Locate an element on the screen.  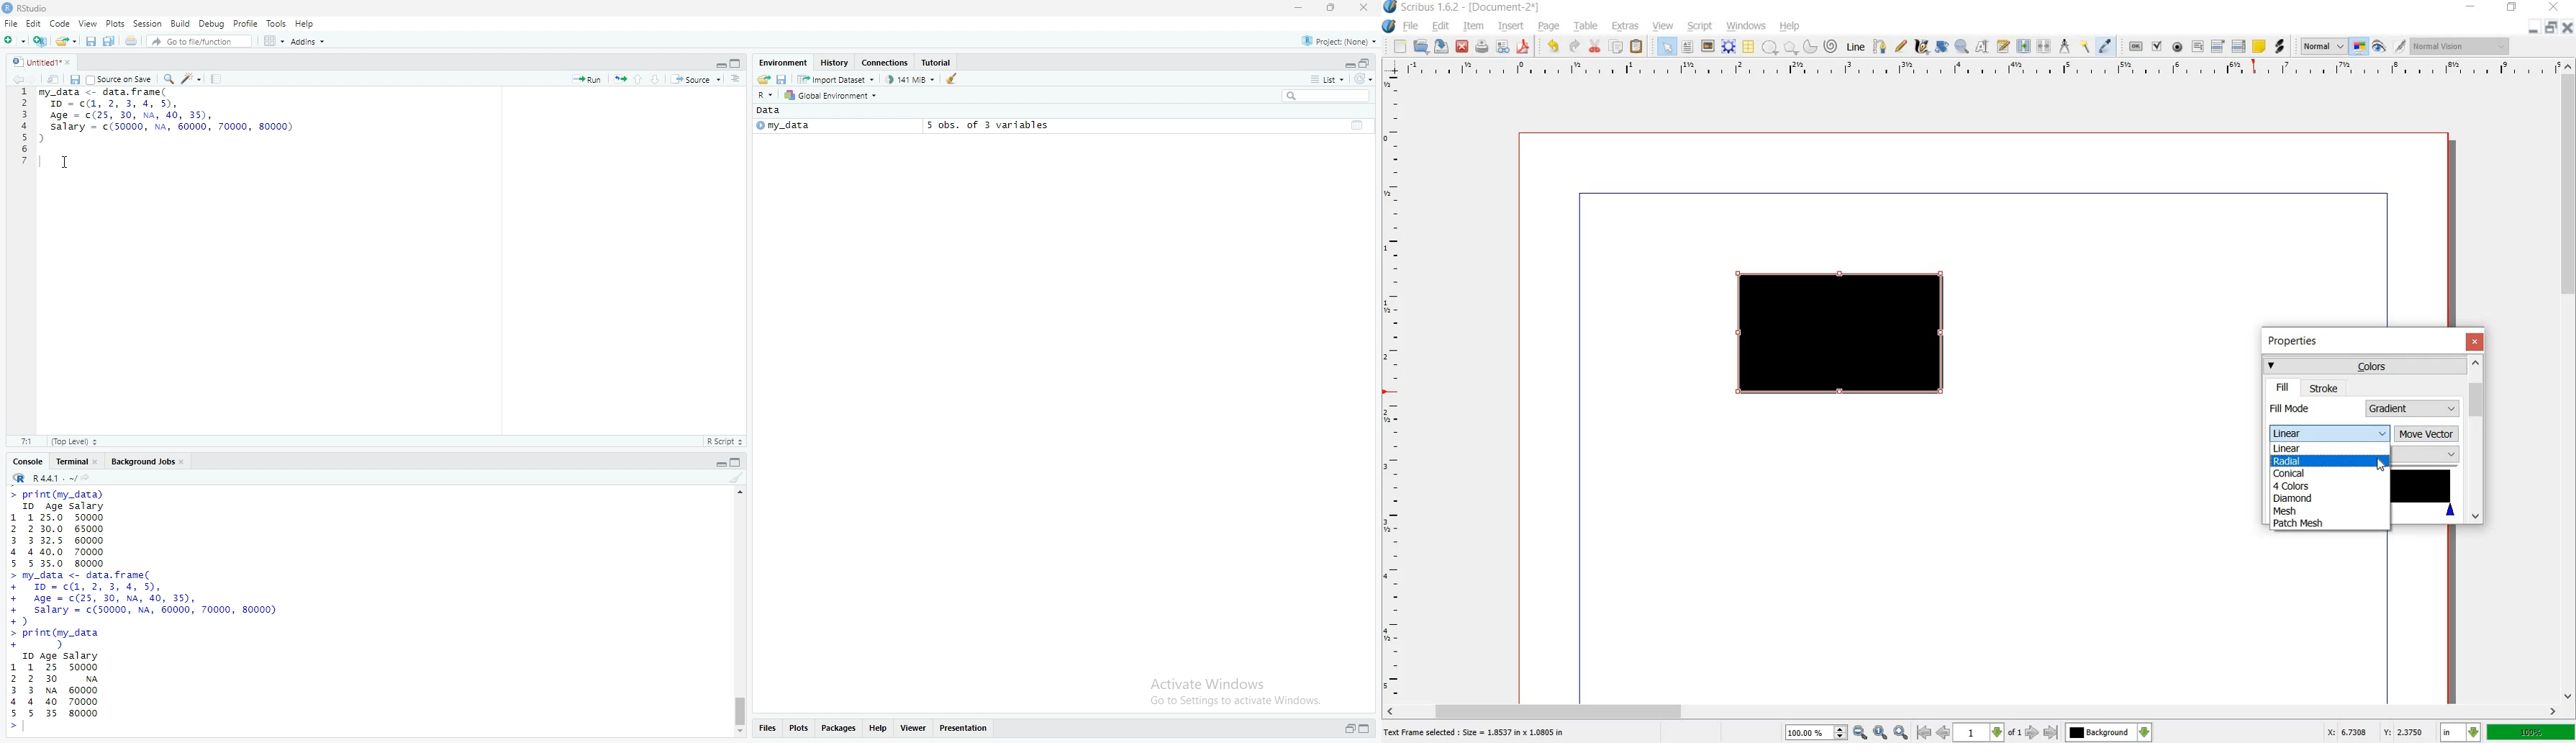
go to next or last page is located at coordinates (2041, 733).